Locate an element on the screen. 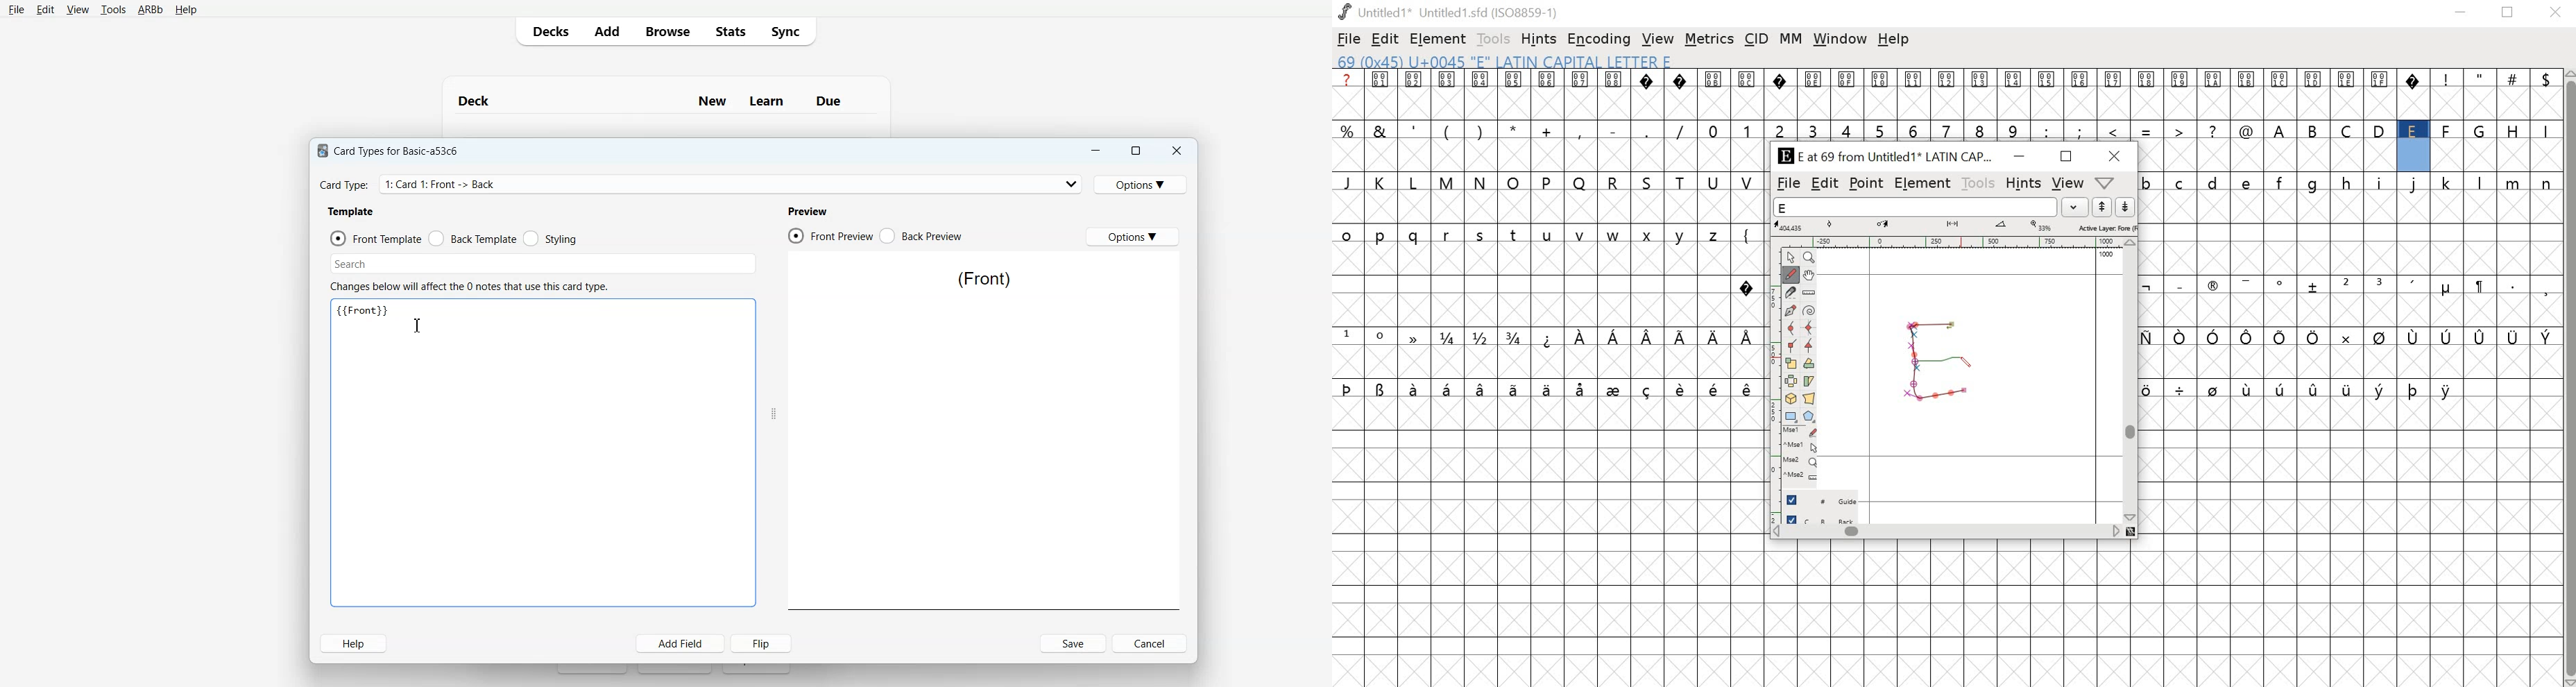 The height and width of the screenshot is (700, 2576). Preview is located at coordinates (807, 211).